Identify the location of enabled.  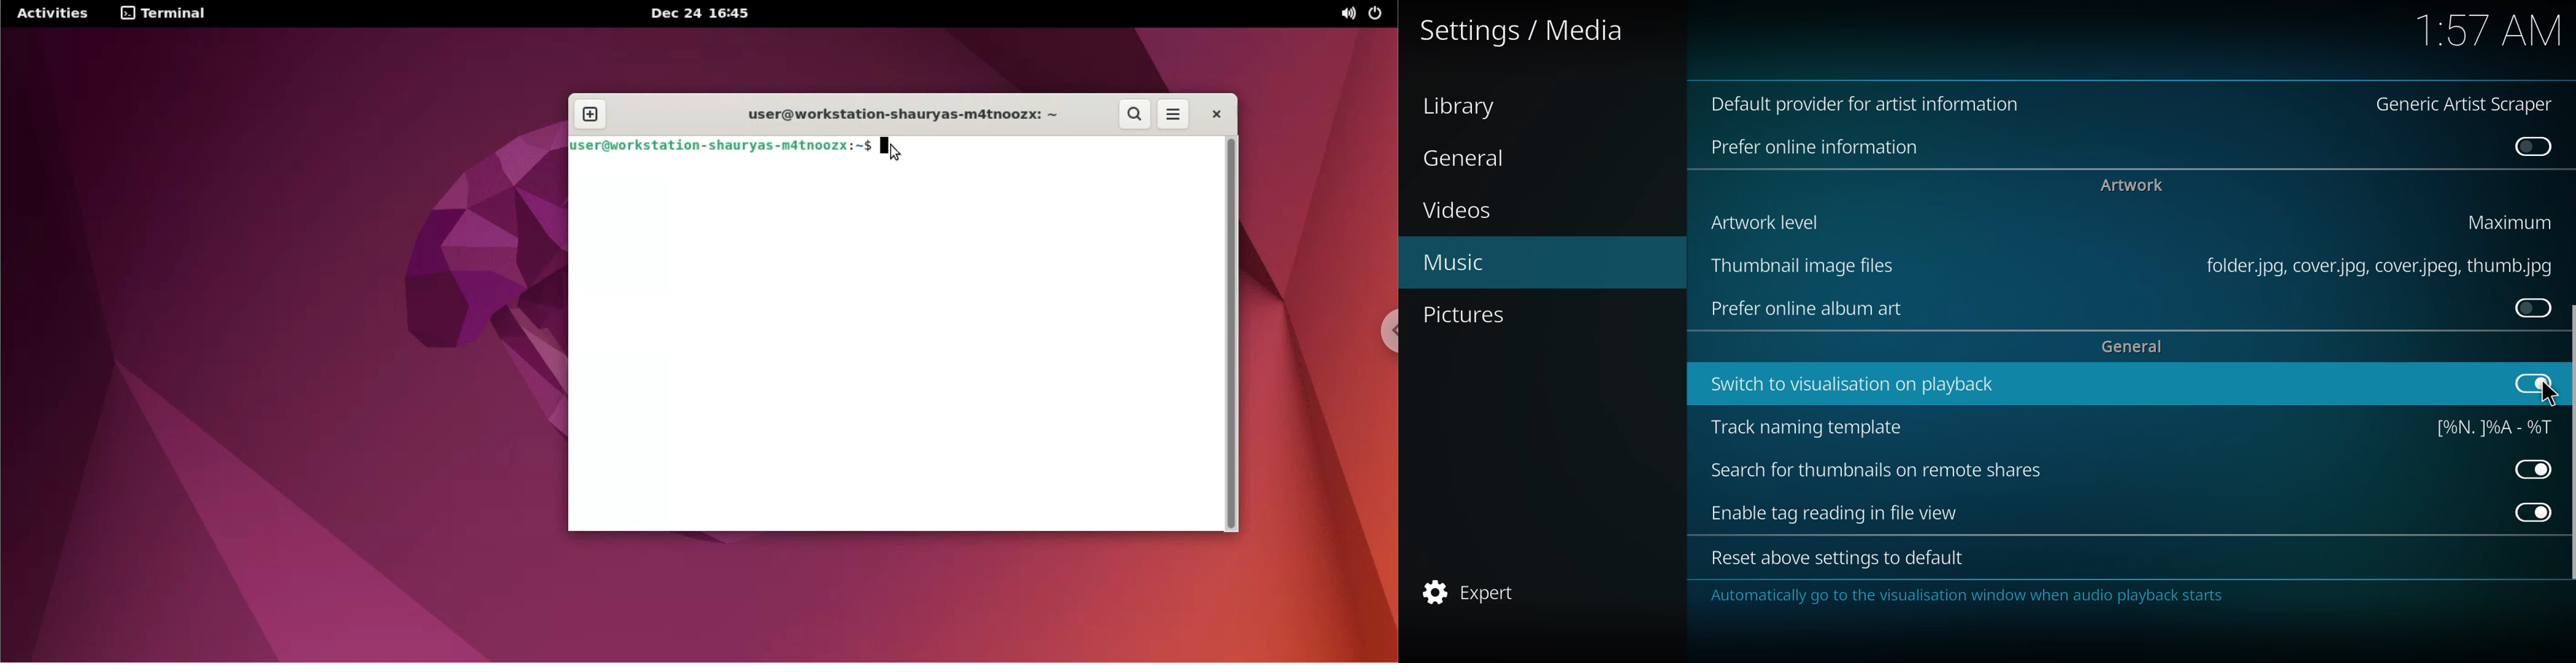
(2530, 511).